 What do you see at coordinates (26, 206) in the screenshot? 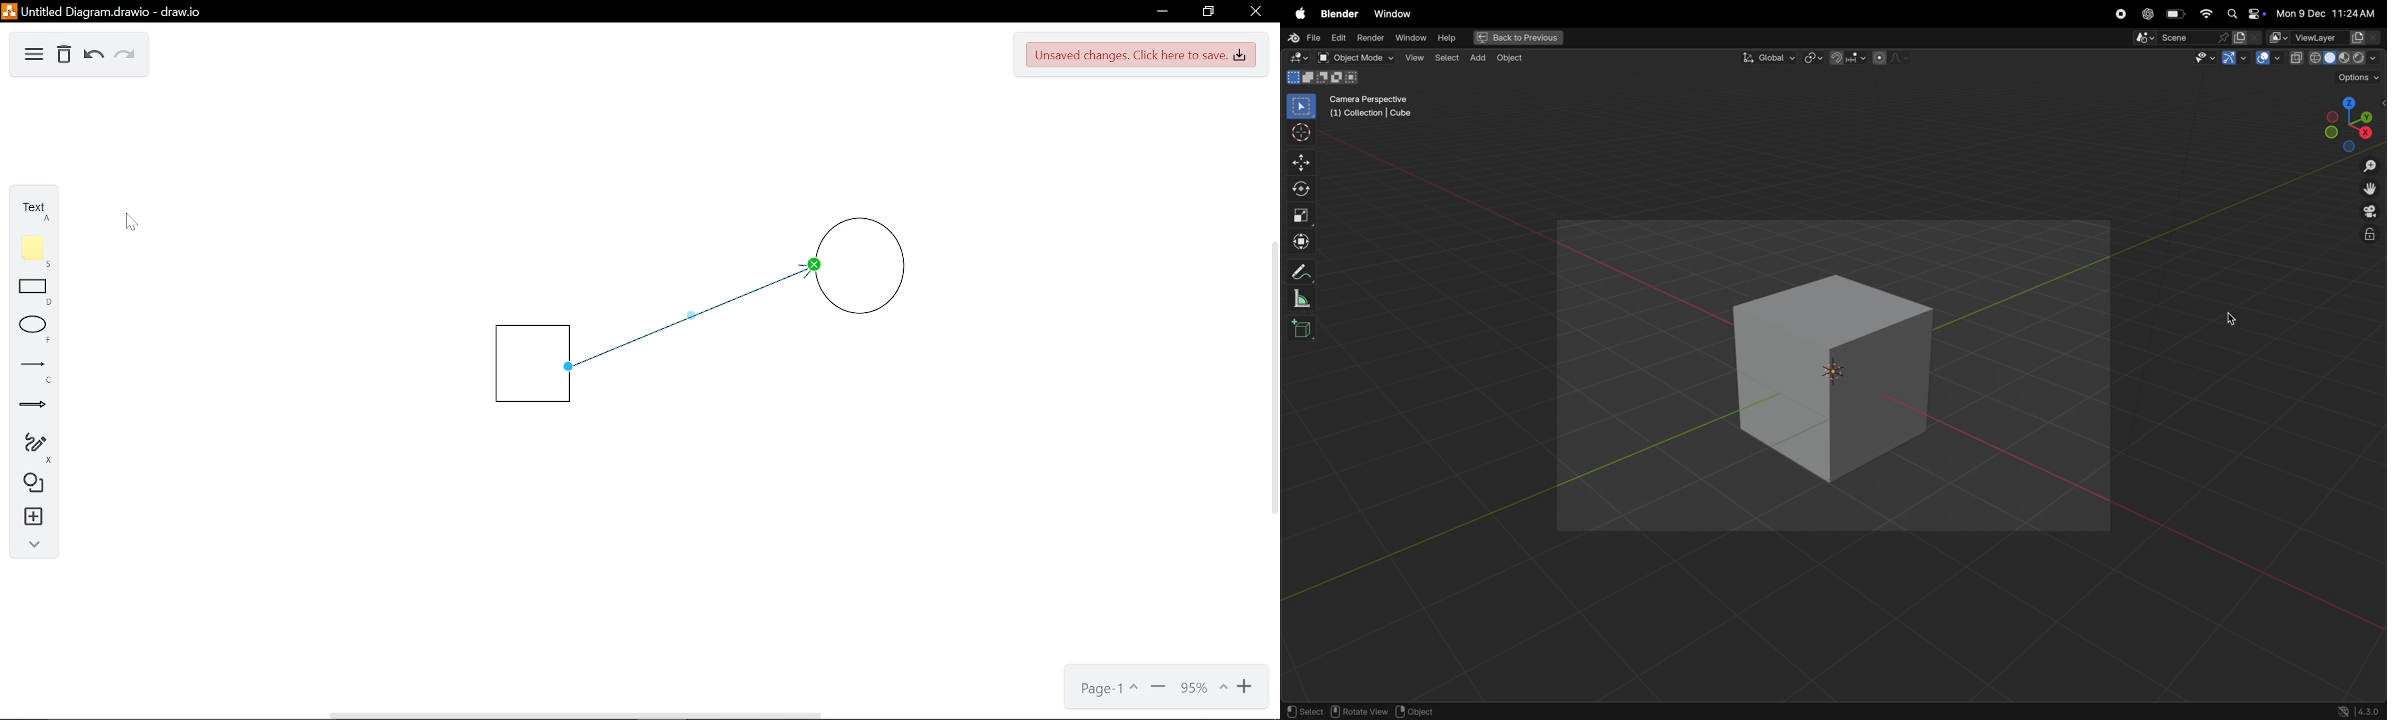
I see `Text` at bounding box center [26, 206].